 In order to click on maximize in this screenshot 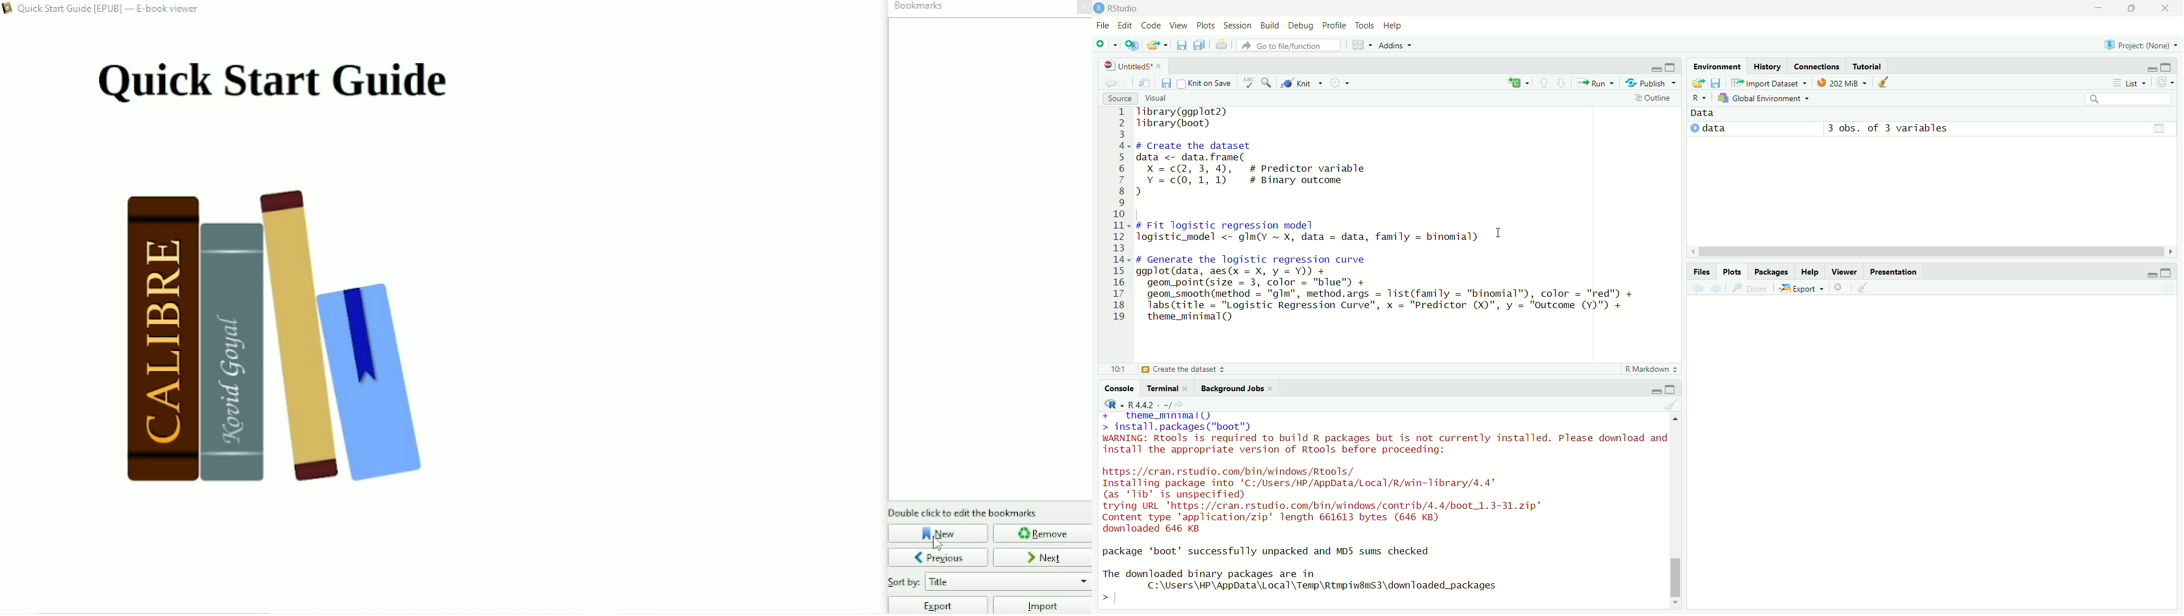, I will do `click(2166, 68)`.